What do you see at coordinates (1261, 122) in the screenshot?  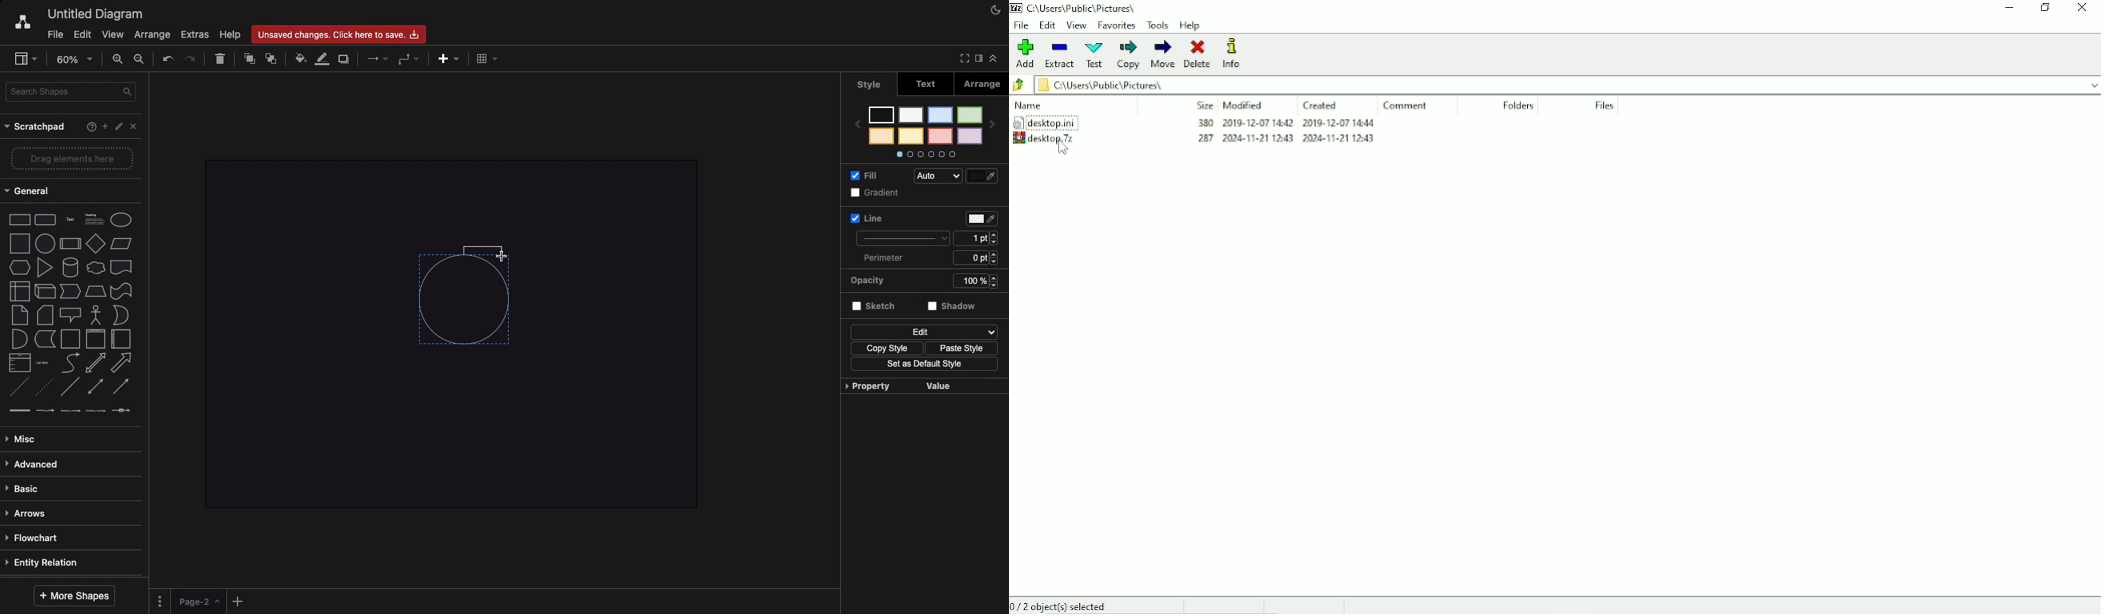 I see `2019-12-07 14.42` at bounding box center [1261, 122].